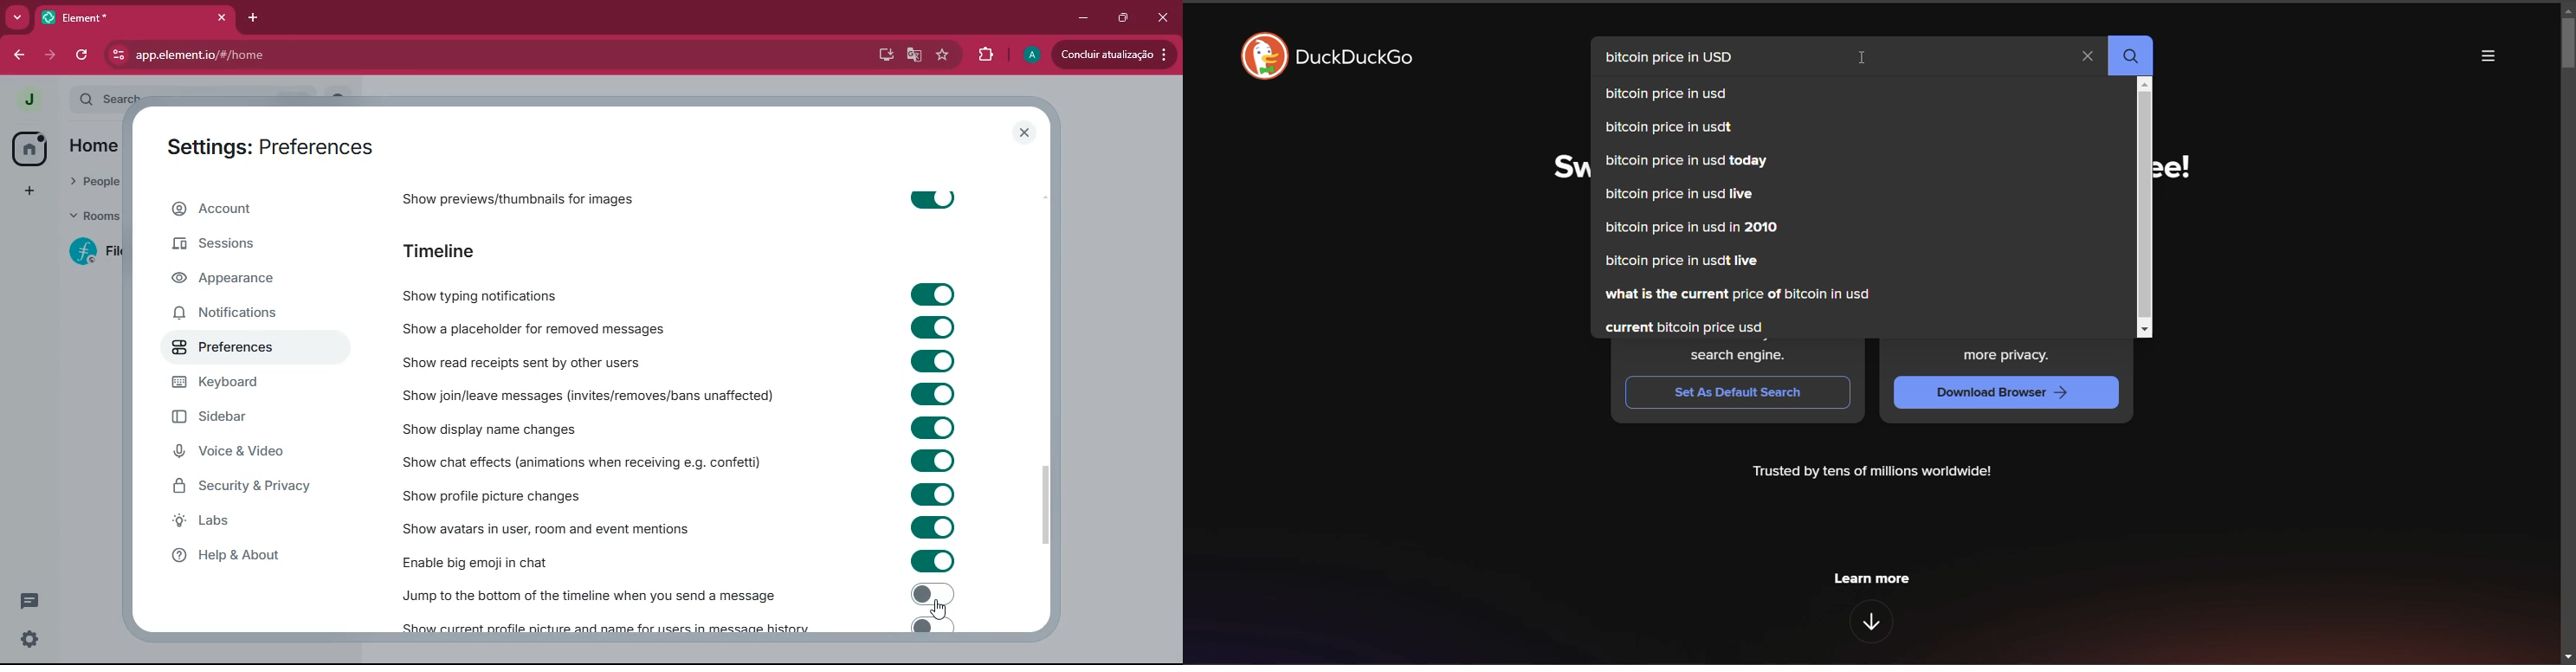 This screenshot has height=672, width=2576. I want to click on close, so click(1023, 131).